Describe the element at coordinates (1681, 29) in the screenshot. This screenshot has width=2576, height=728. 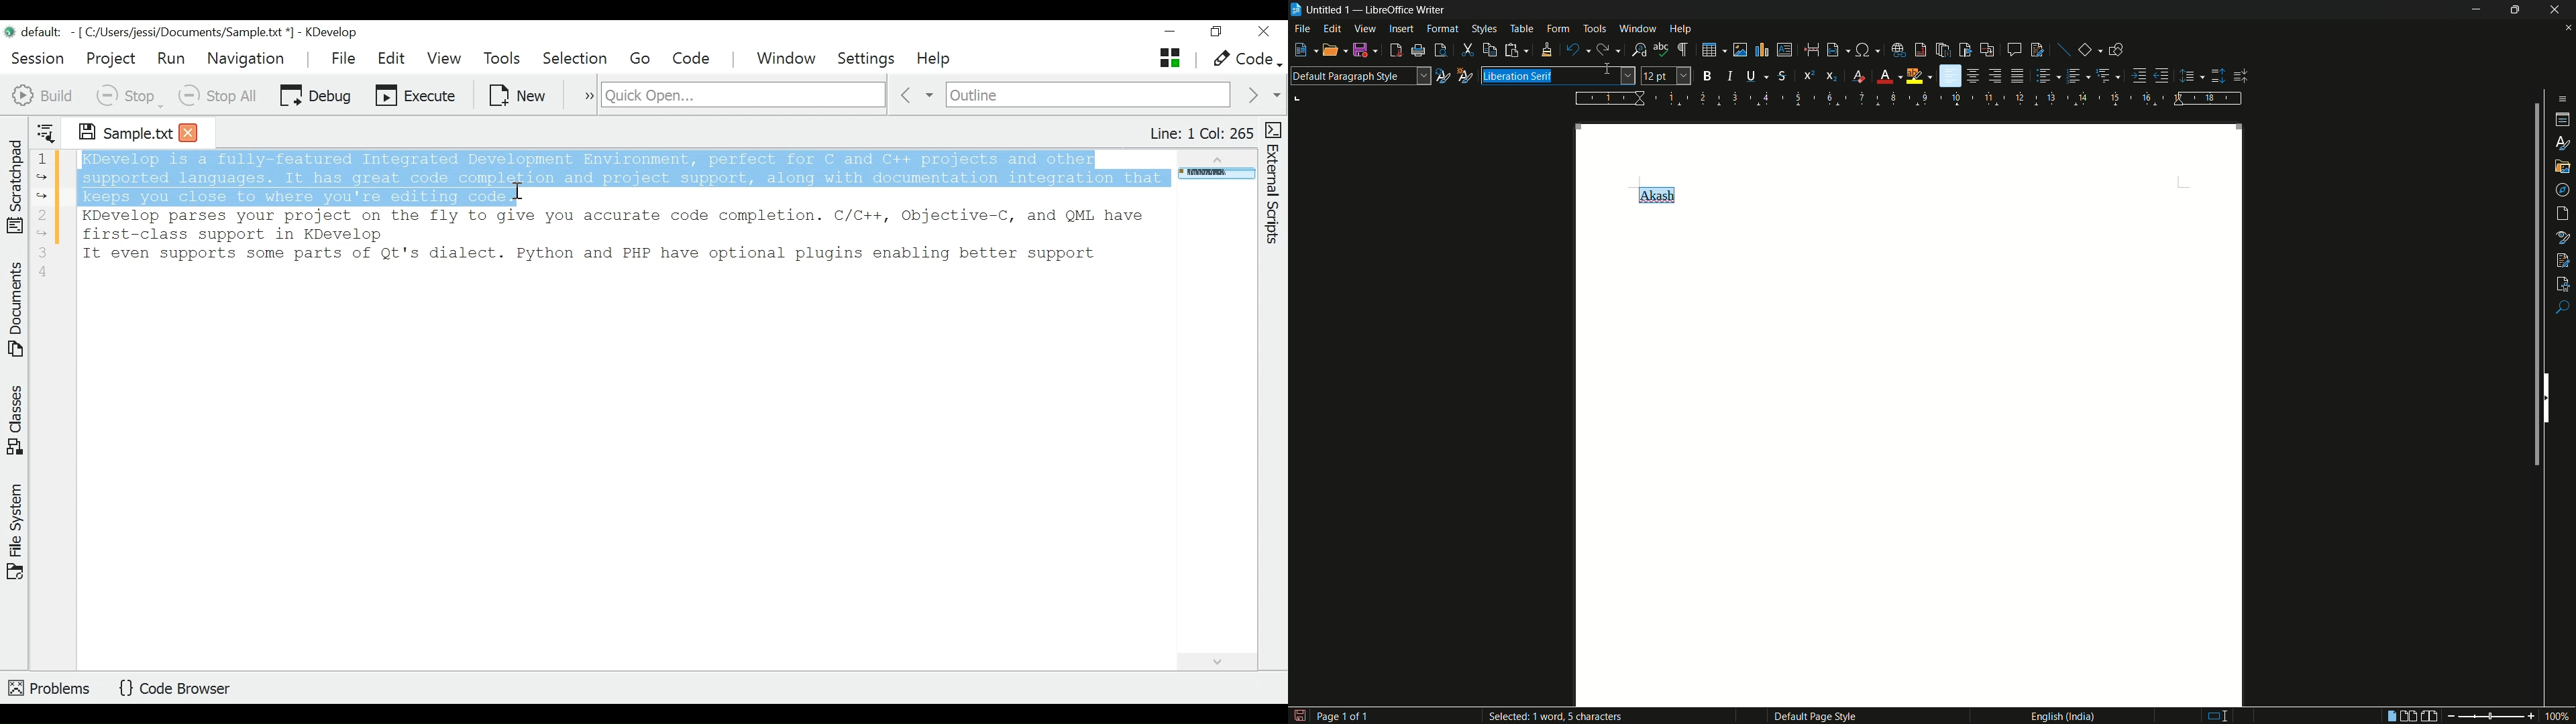
I see `help menu` at that location.